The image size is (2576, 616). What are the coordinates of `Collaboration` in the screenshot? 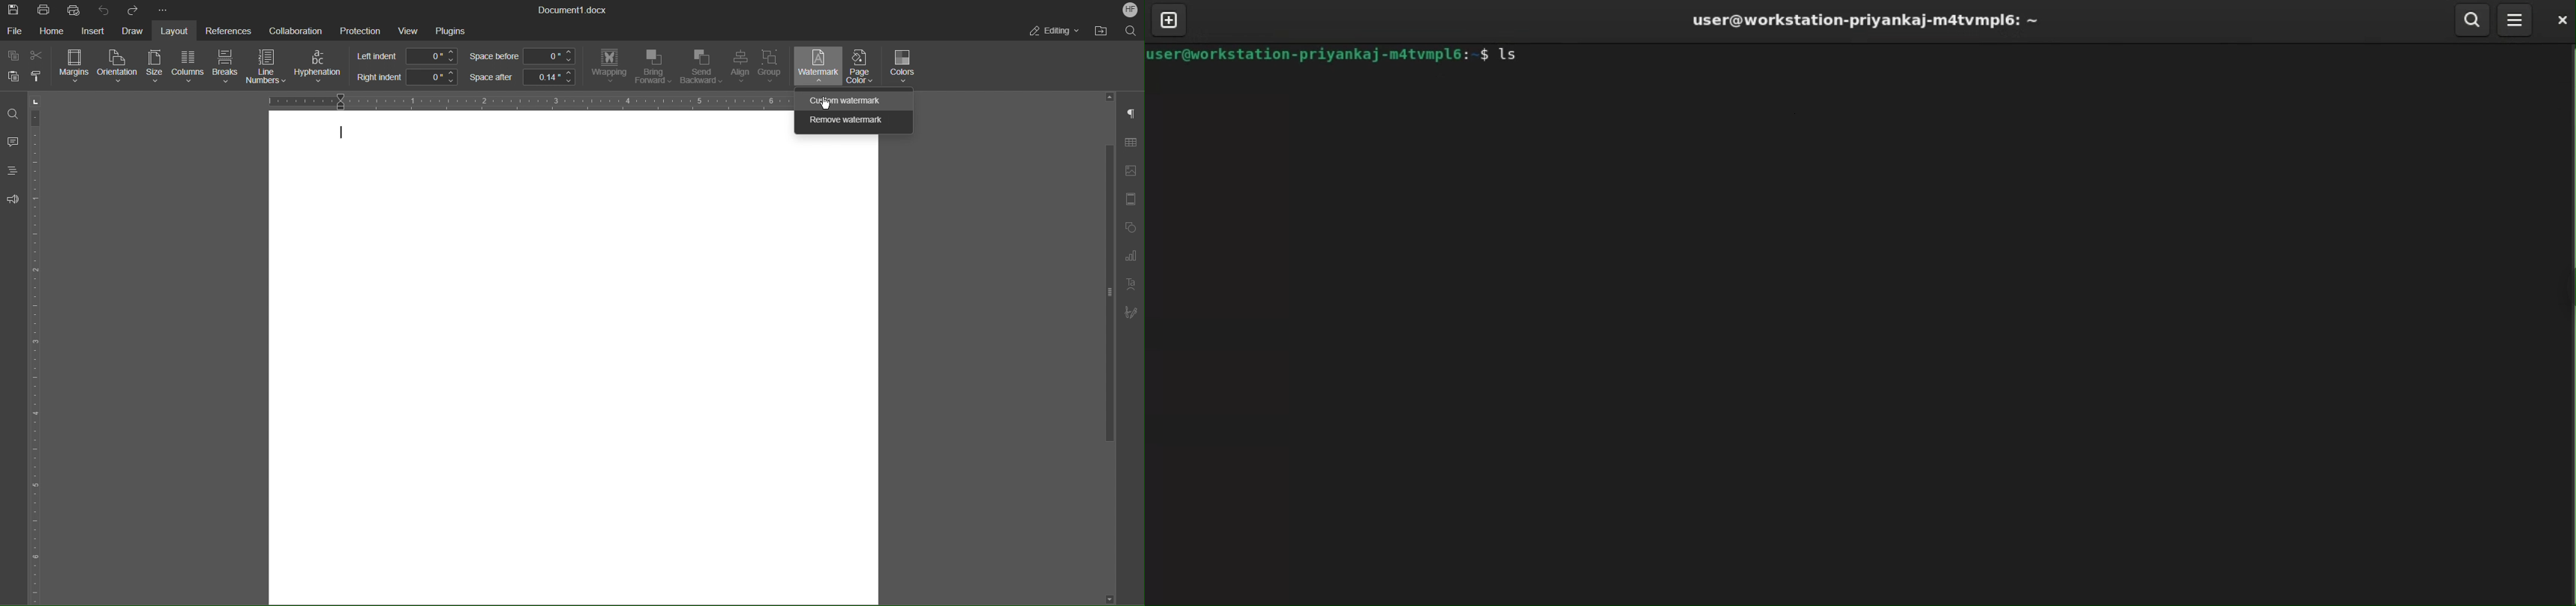 It's located at (292, 29).